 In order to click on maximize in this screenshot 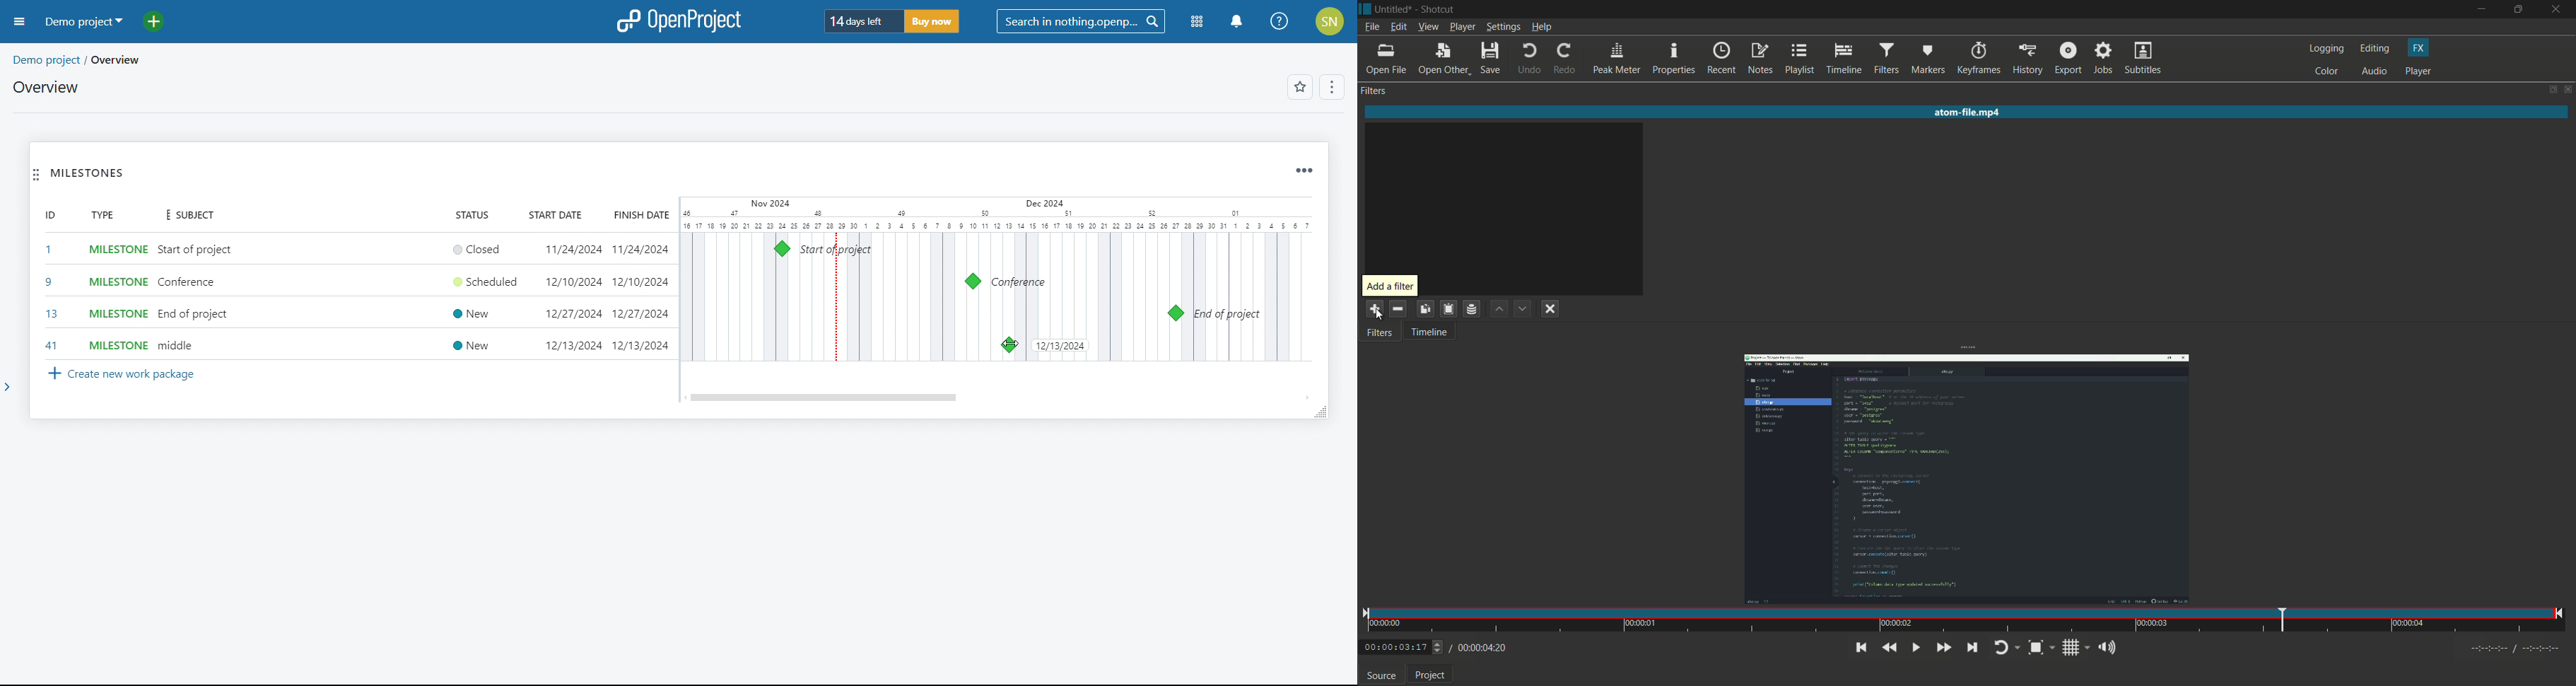, I will do `click(2520, 10)`.